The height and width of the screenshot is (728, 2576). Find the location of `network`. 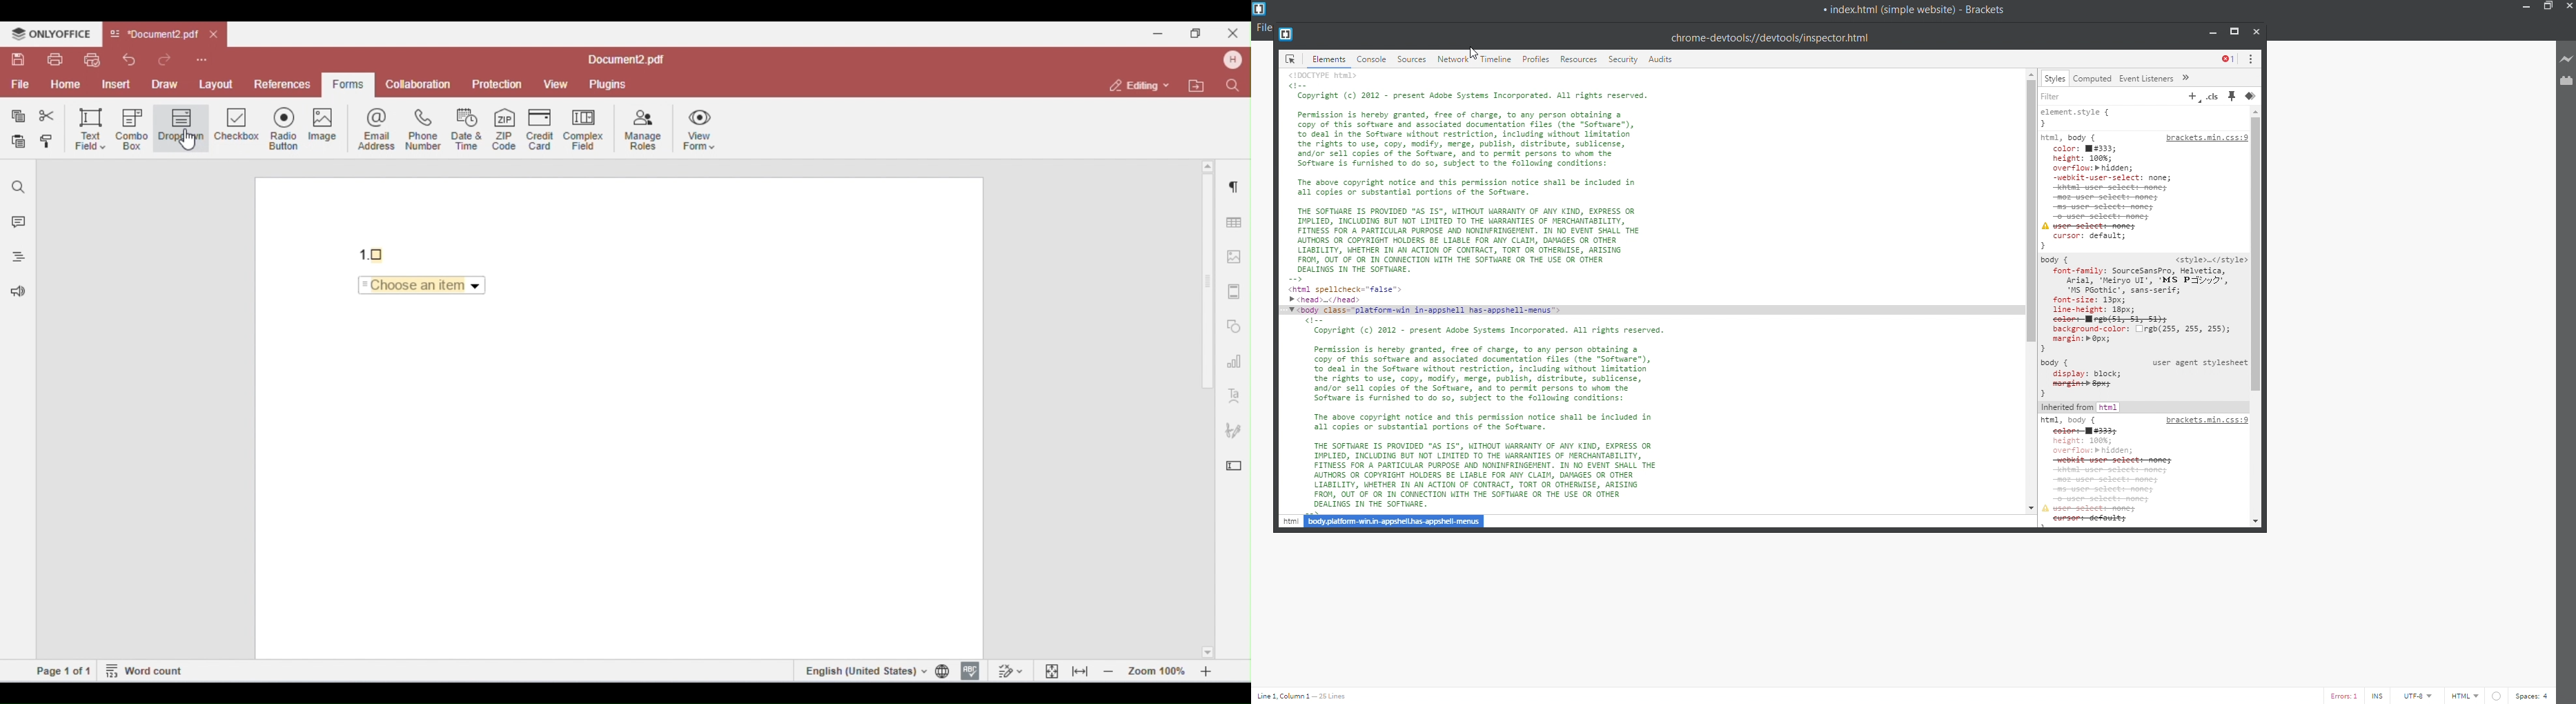

network is located at coordinates (1453, 60).